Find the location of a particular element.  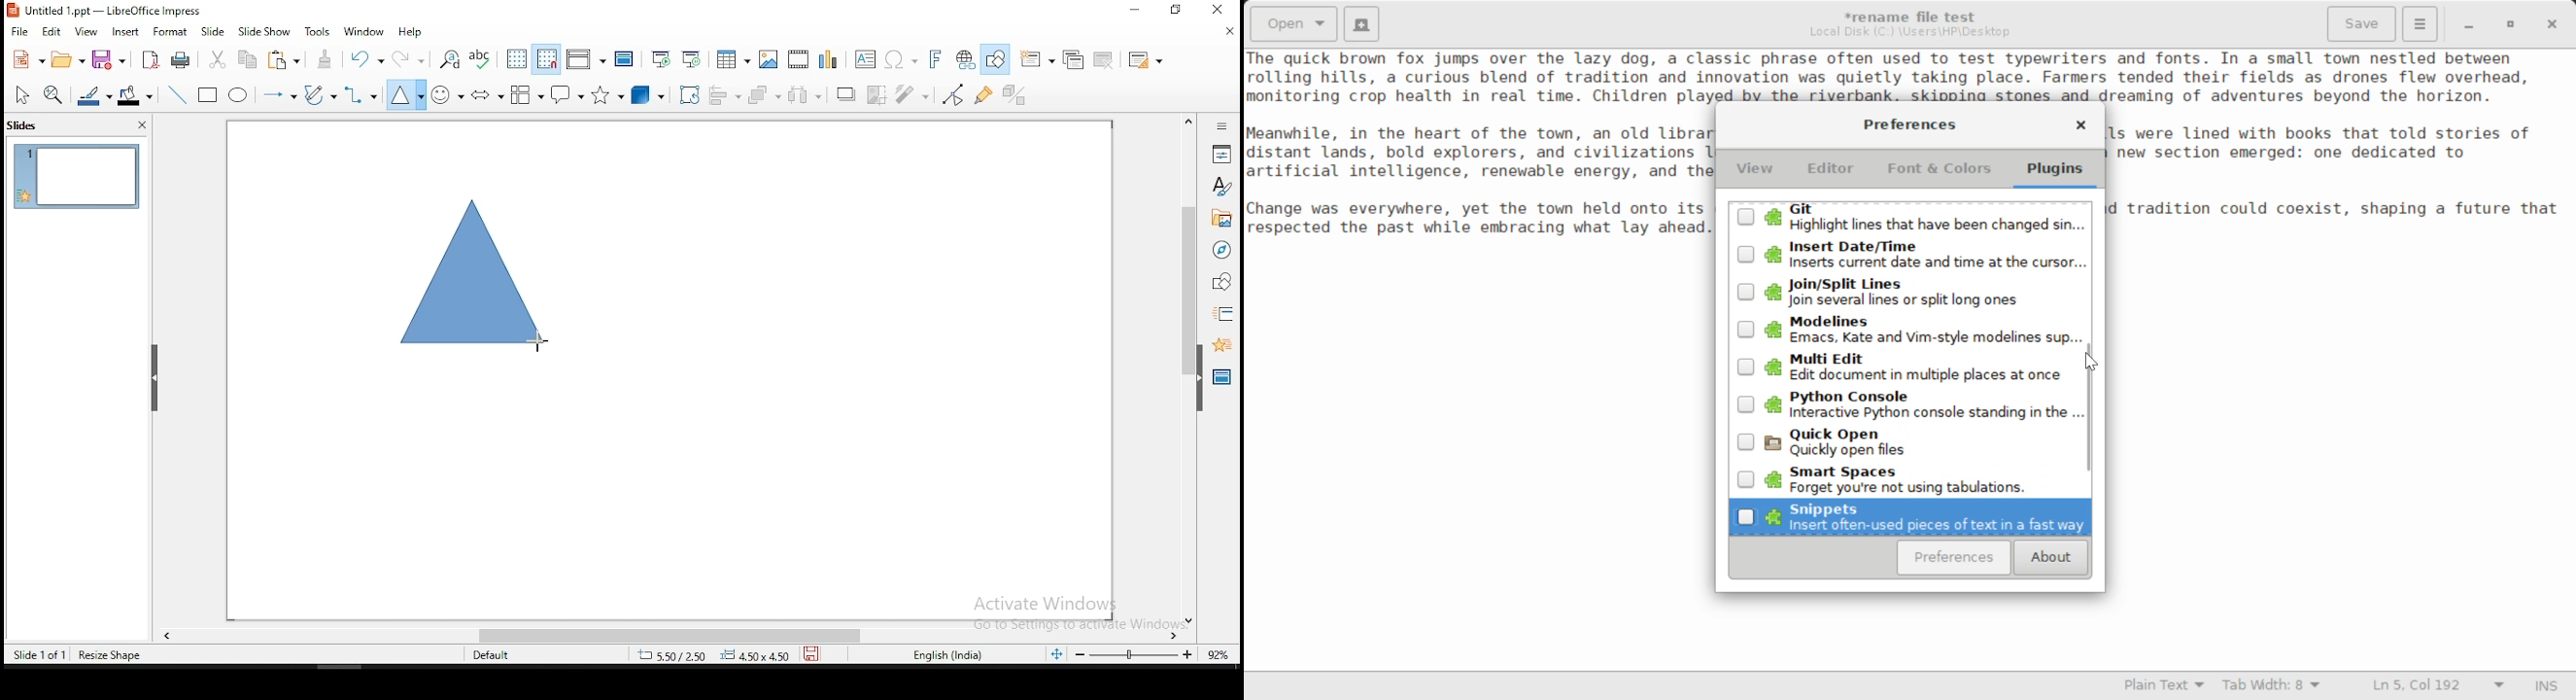

slide is located at coordinates (214, 29).